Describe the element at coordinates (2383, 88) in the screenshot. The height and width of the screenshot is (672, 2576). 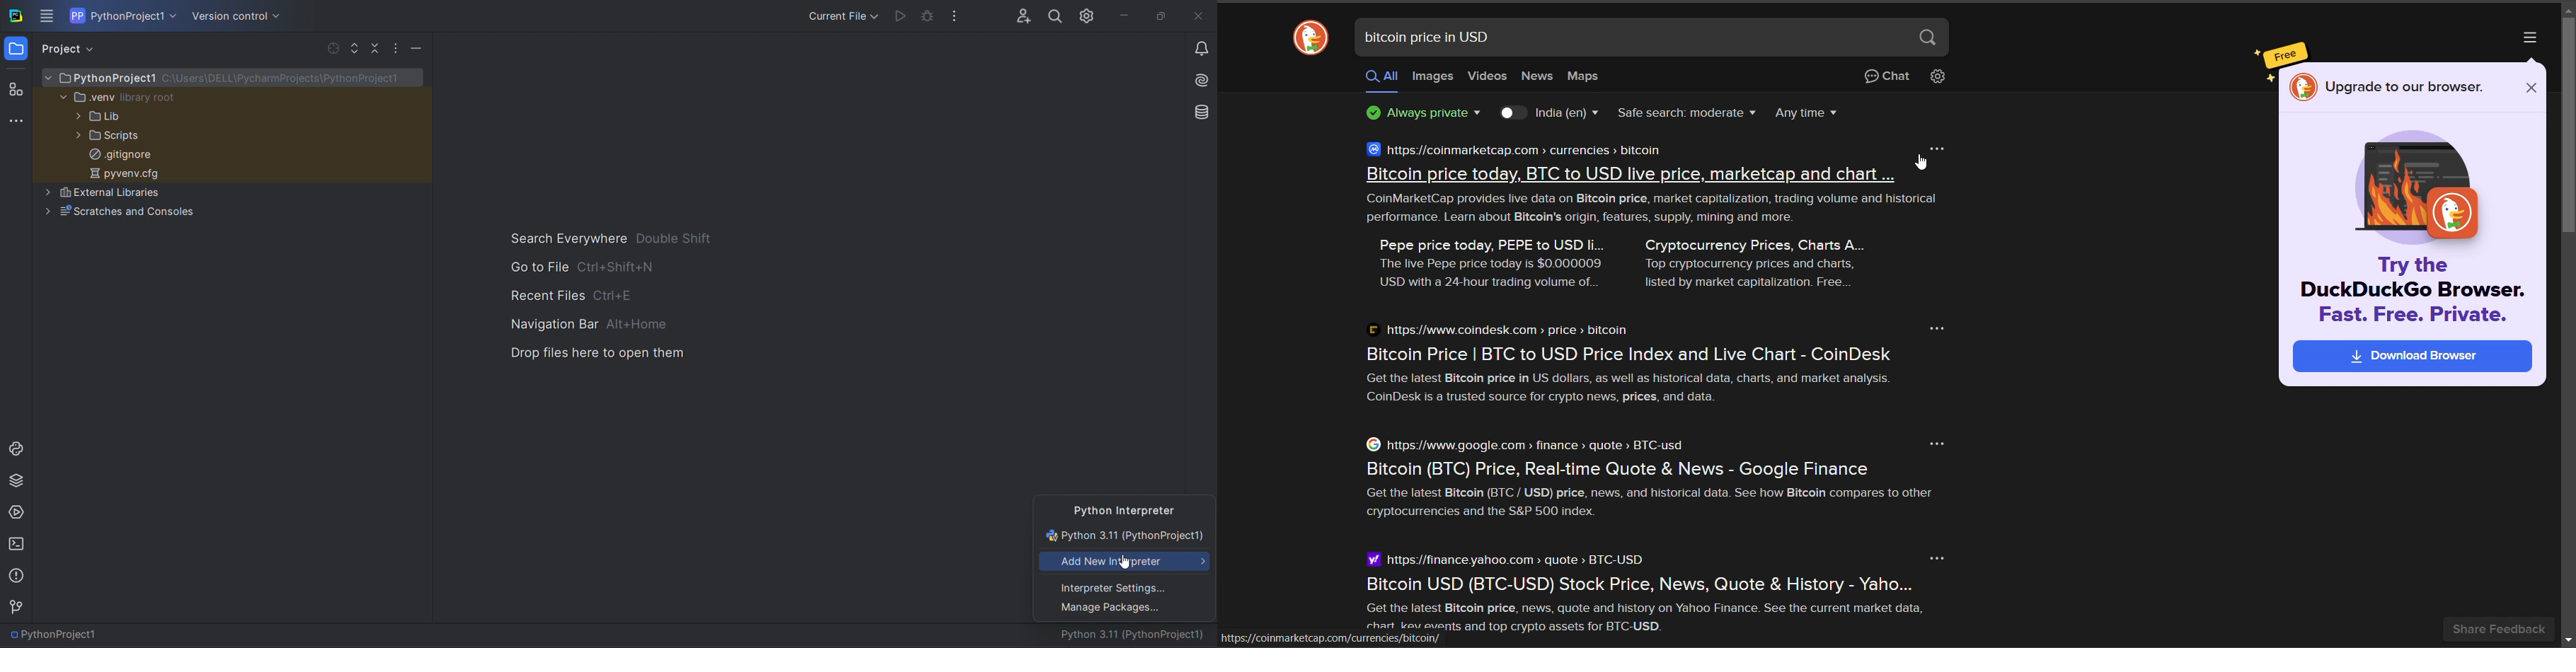
I see `Upgrade to our browser.` at that location.